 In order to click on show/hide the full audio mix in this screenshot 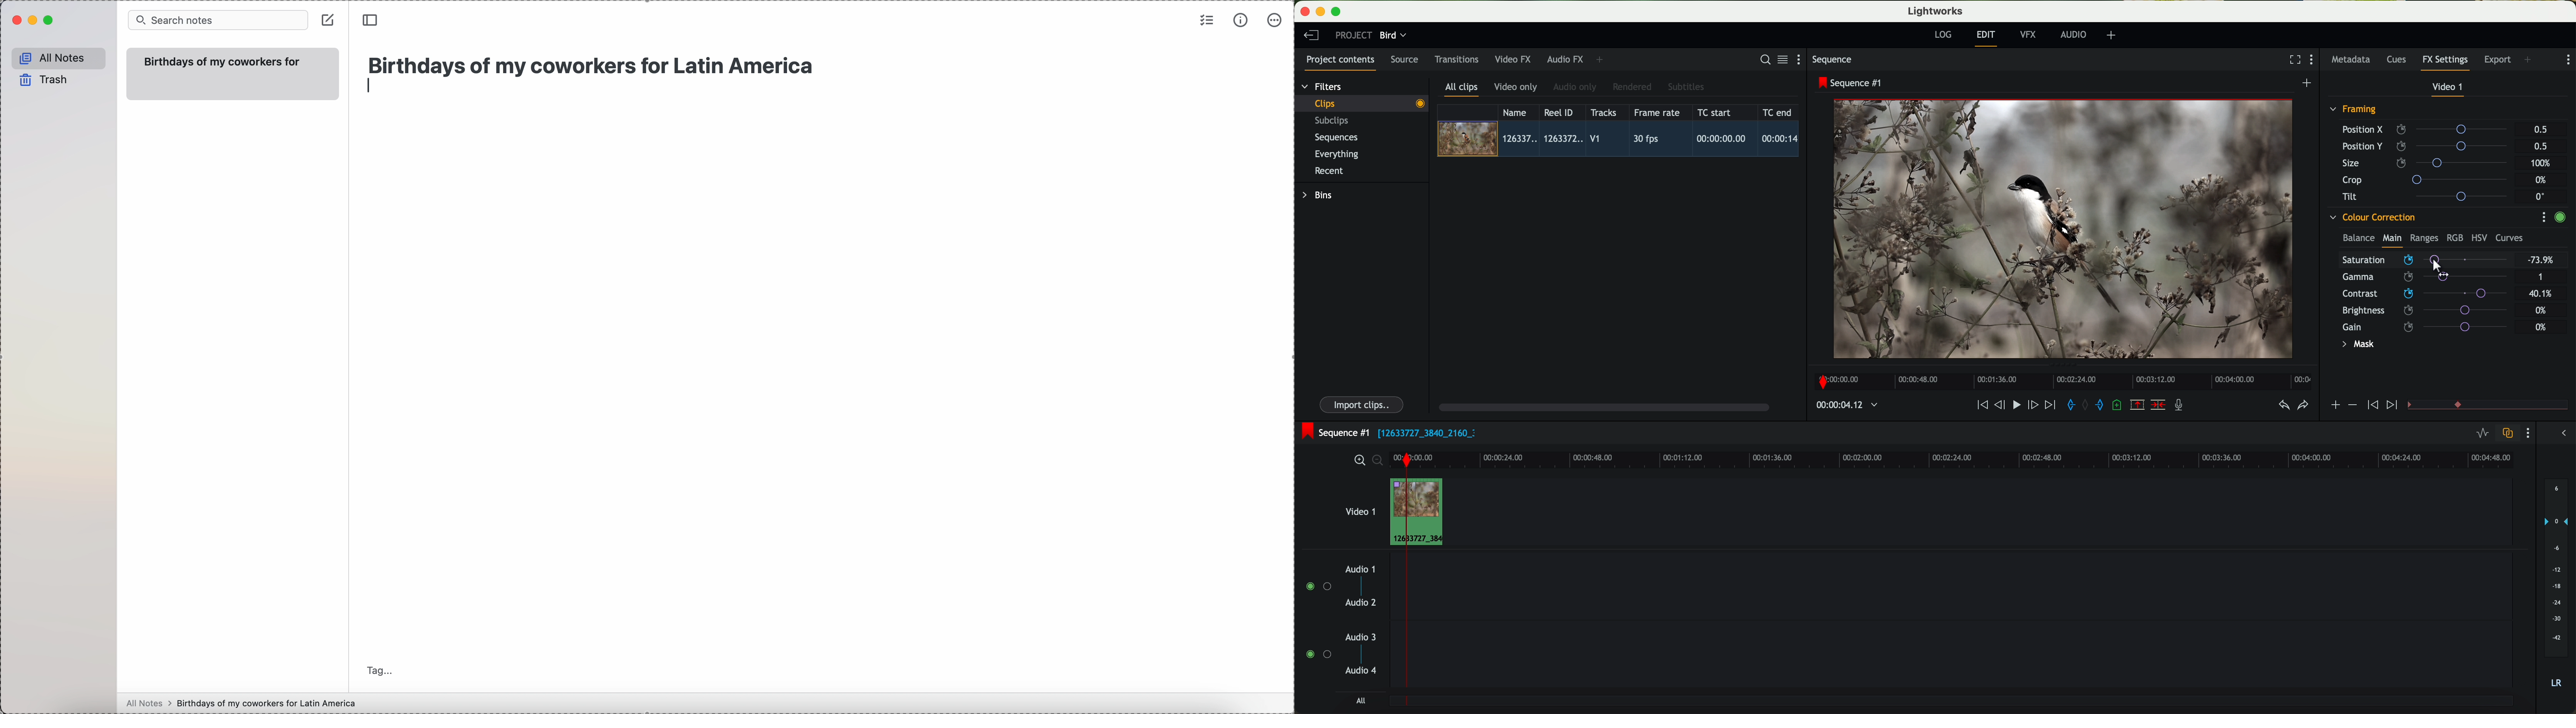, I will do `click(2561, 433)`.